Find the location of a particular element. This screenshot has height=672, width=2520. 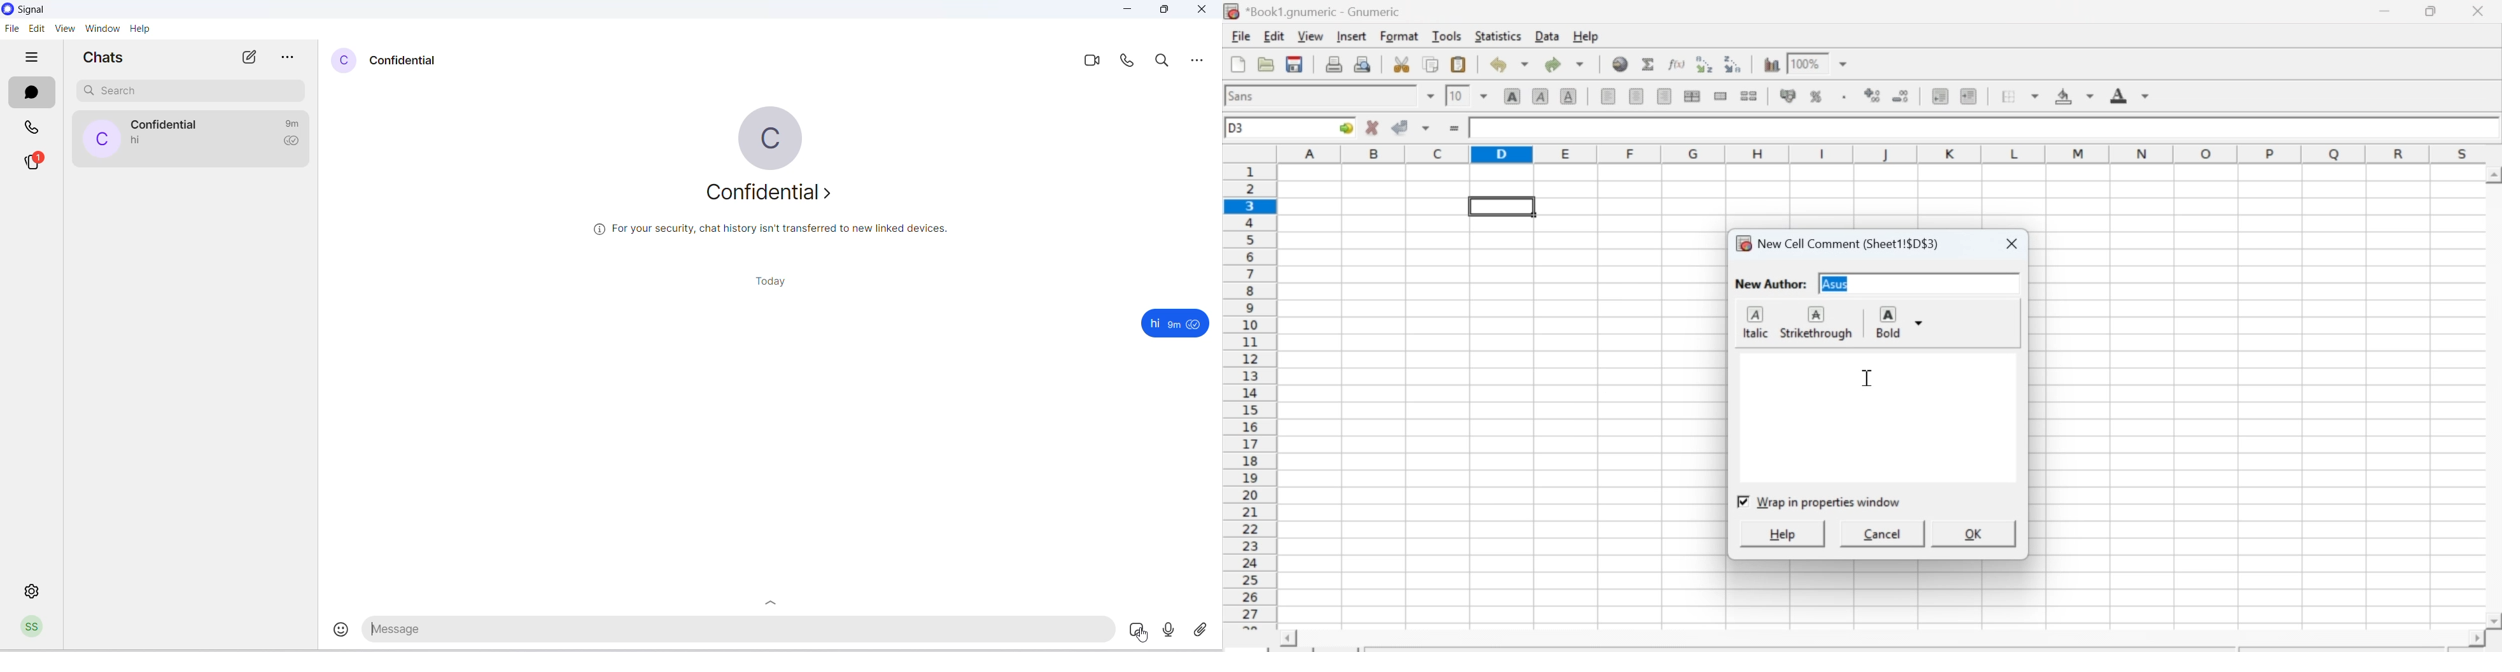

Decrease number of decimals is located at coordinates (1900, 96).